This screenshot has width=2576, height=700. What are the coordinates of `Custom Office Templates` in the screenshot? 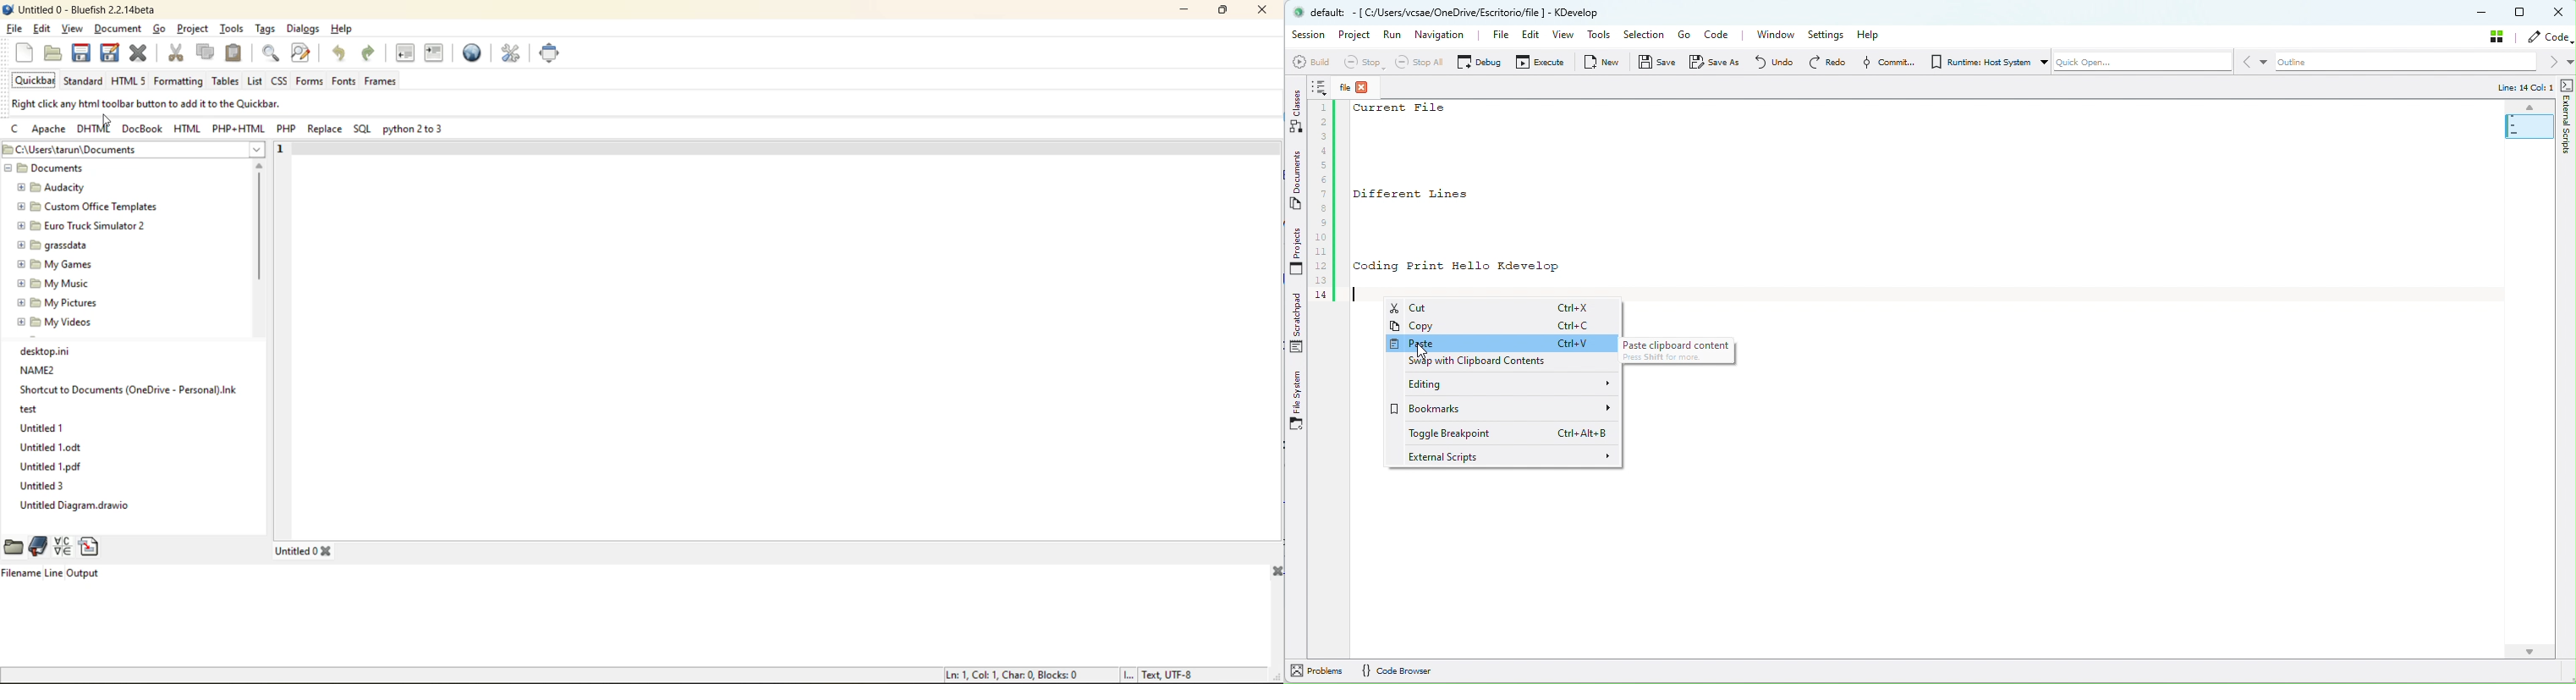 It's located at (92, 207).